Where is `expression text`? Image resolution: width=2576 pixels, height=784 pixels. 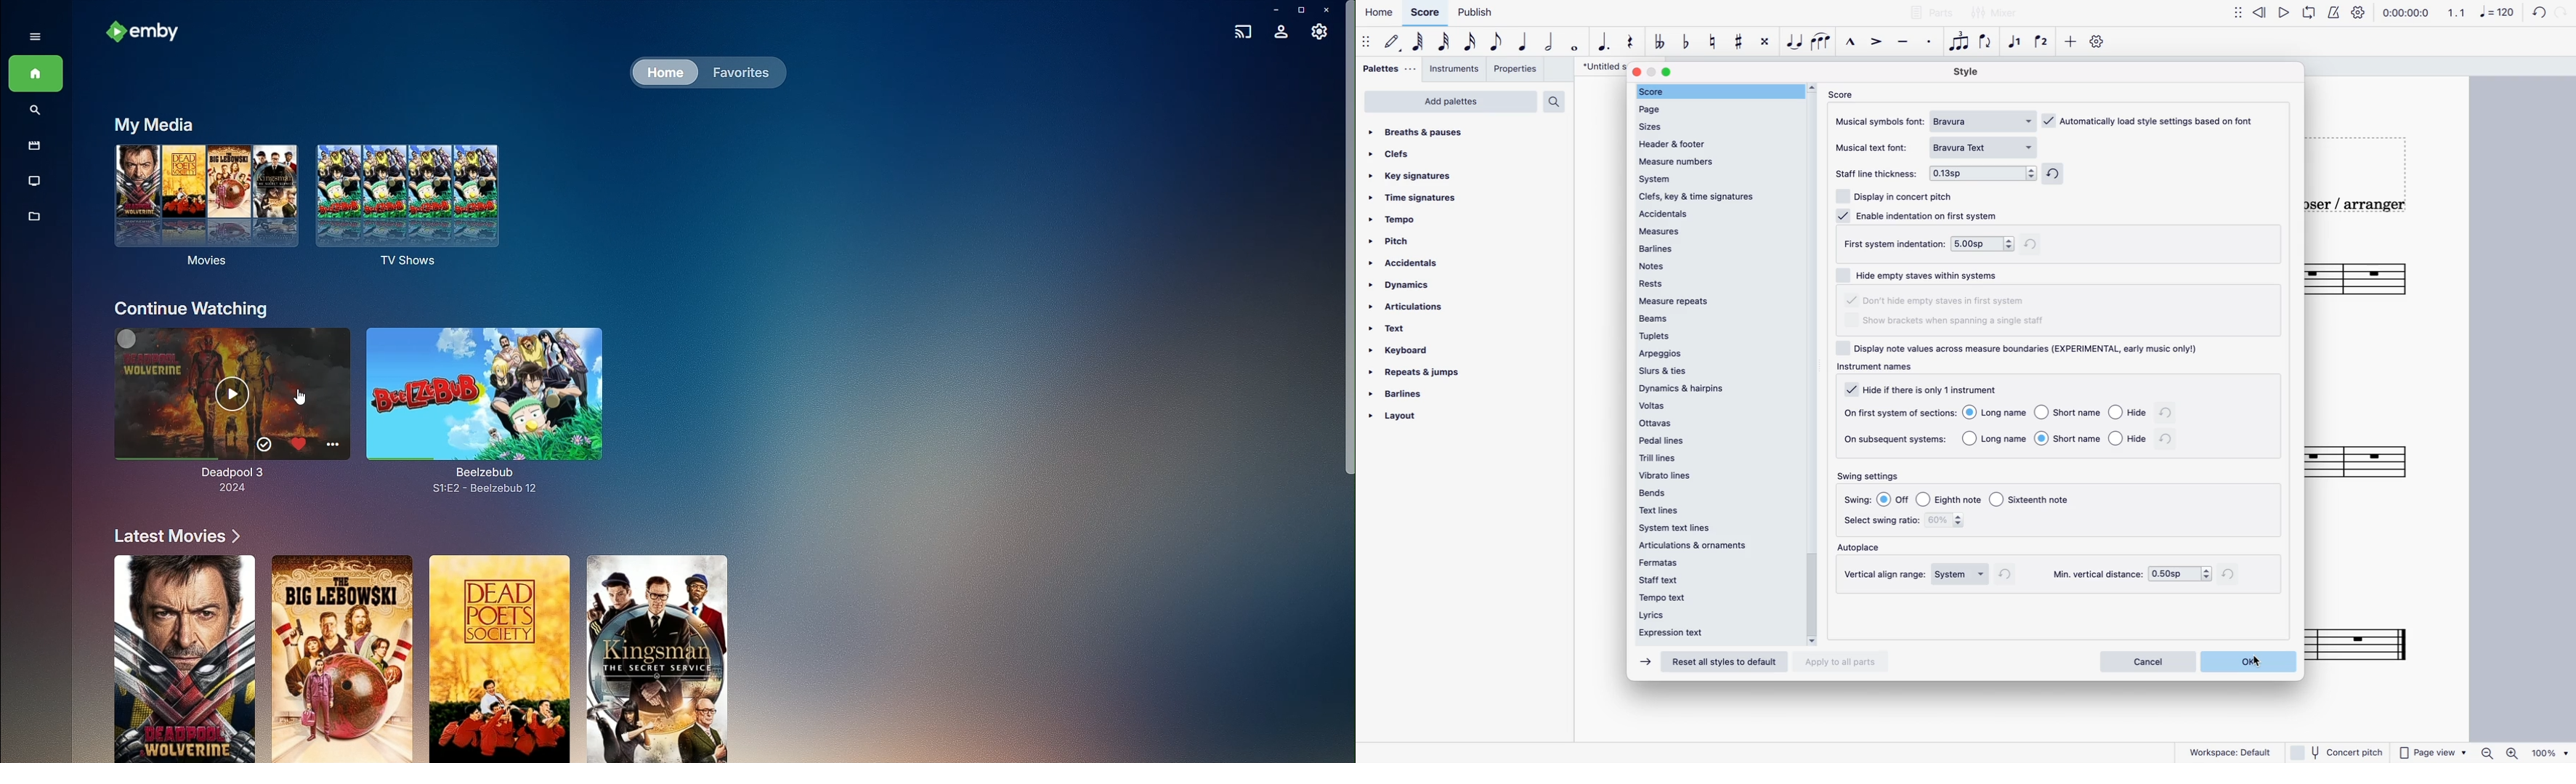
expression text is located at coordinates (1713, 635).